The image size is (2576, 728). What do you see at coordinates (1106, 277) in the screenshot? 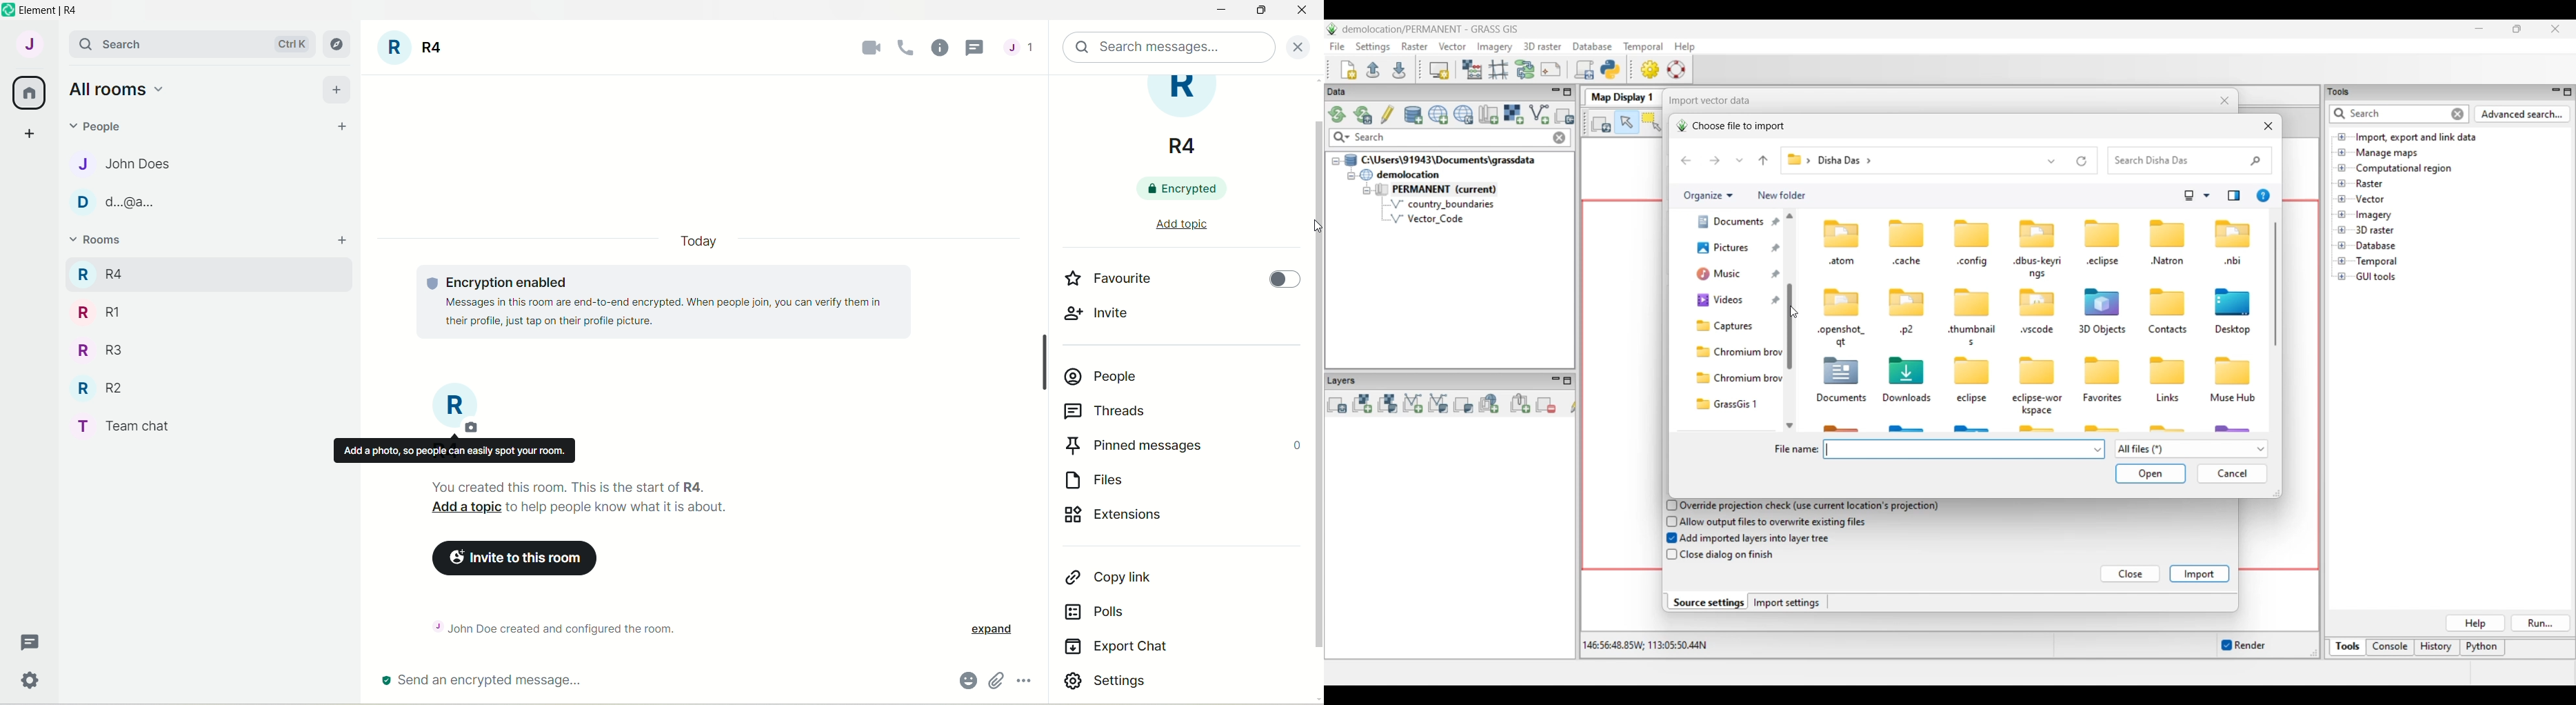
I see `favourite` at bounding box center [1106, 277].